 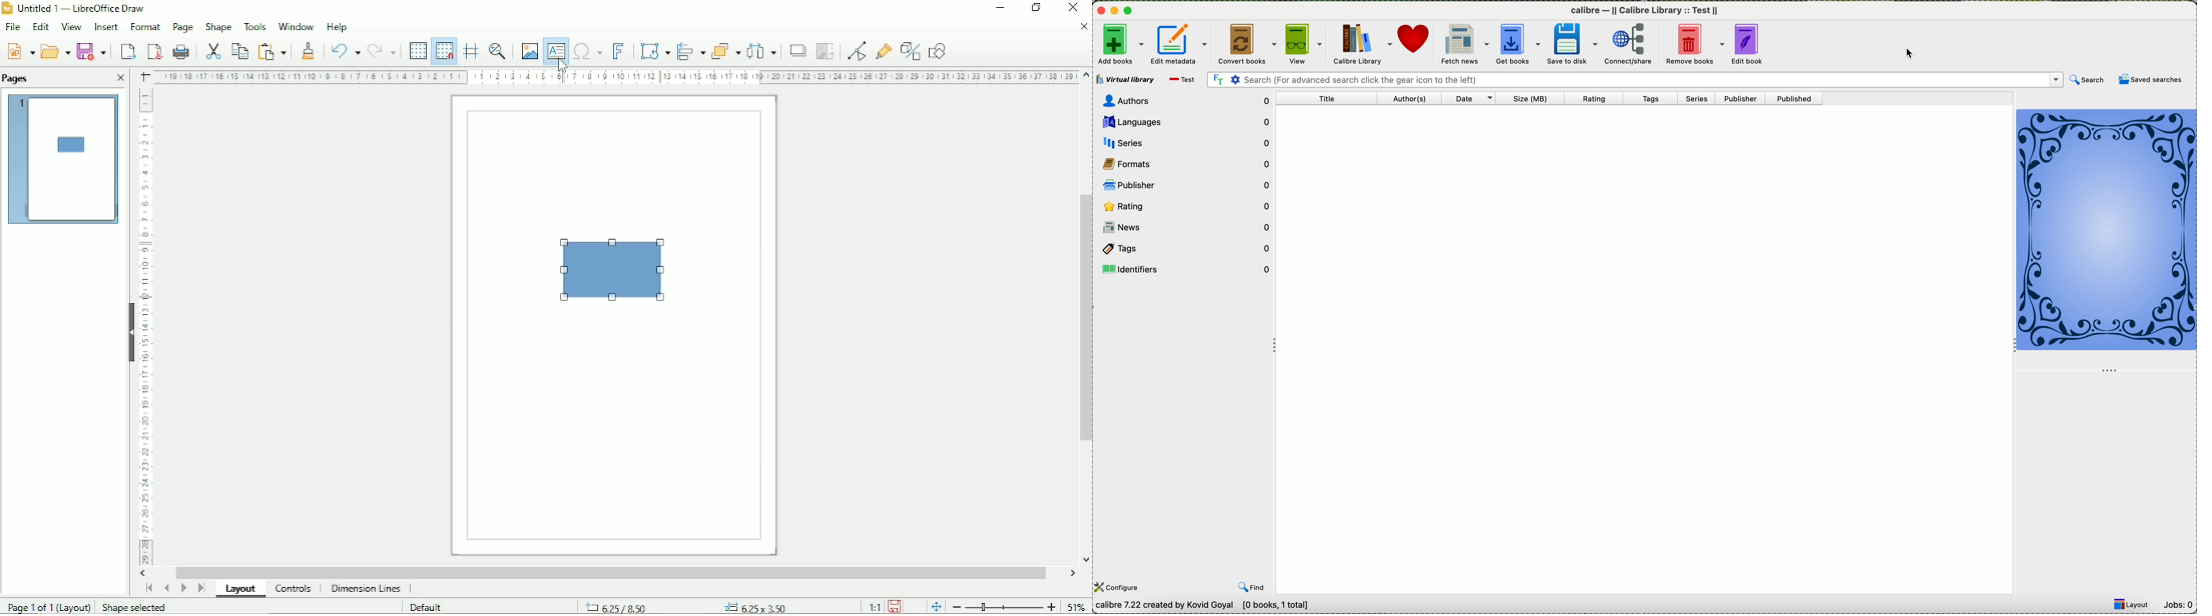 I want to click on tags, so click(x=1186, y=249).